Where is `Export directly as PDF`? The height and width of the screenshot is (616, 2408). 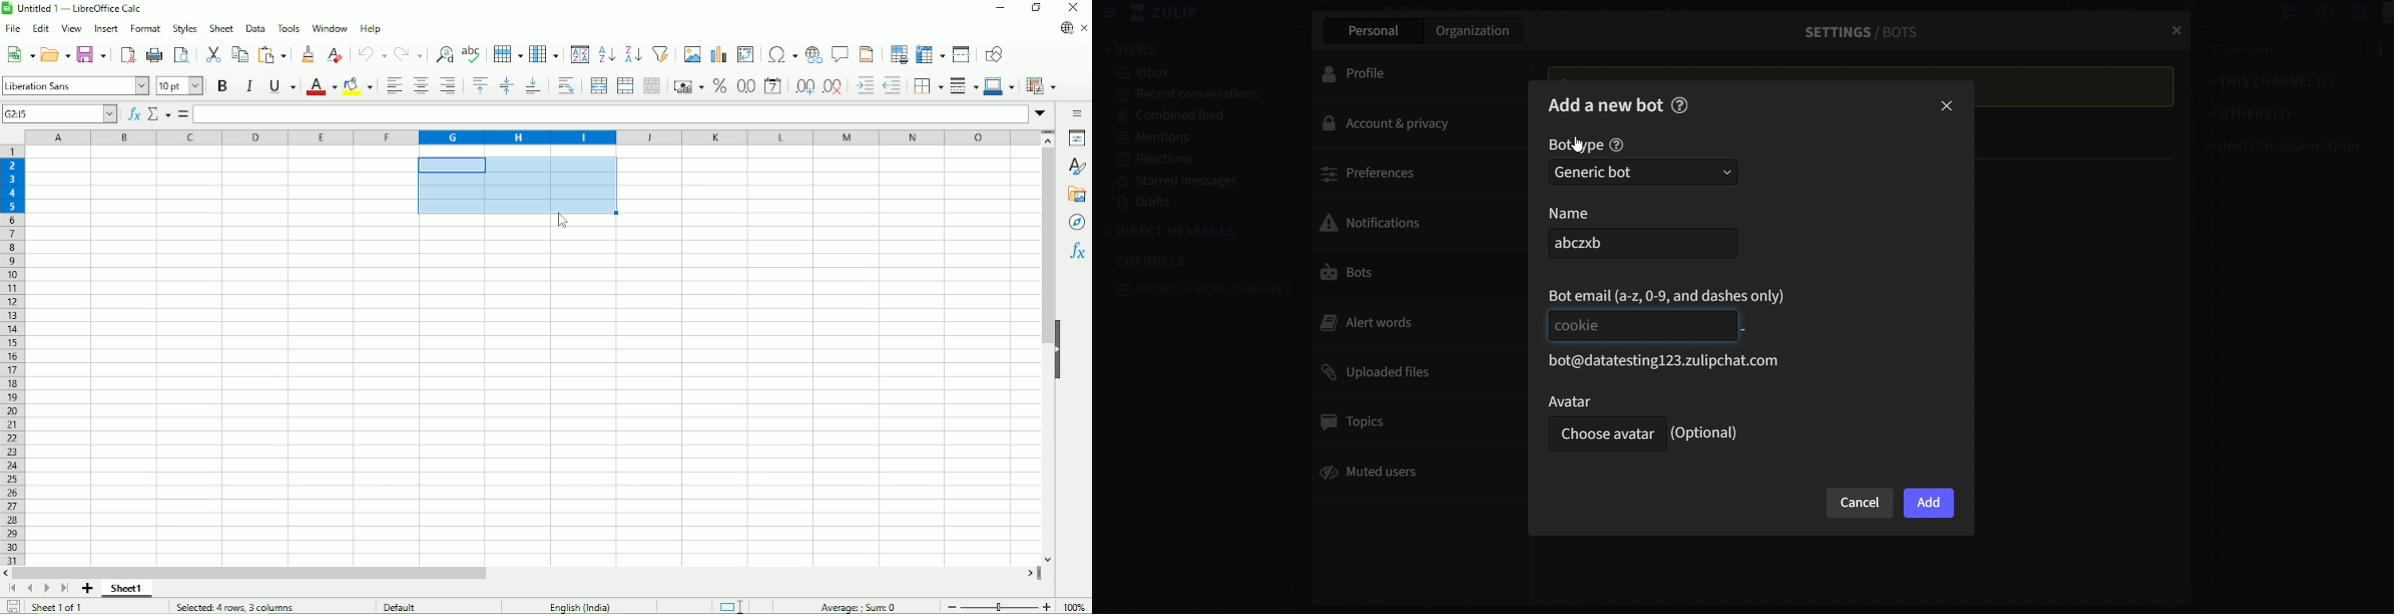 Export directly as PDF is located at coordinates (128, 55).